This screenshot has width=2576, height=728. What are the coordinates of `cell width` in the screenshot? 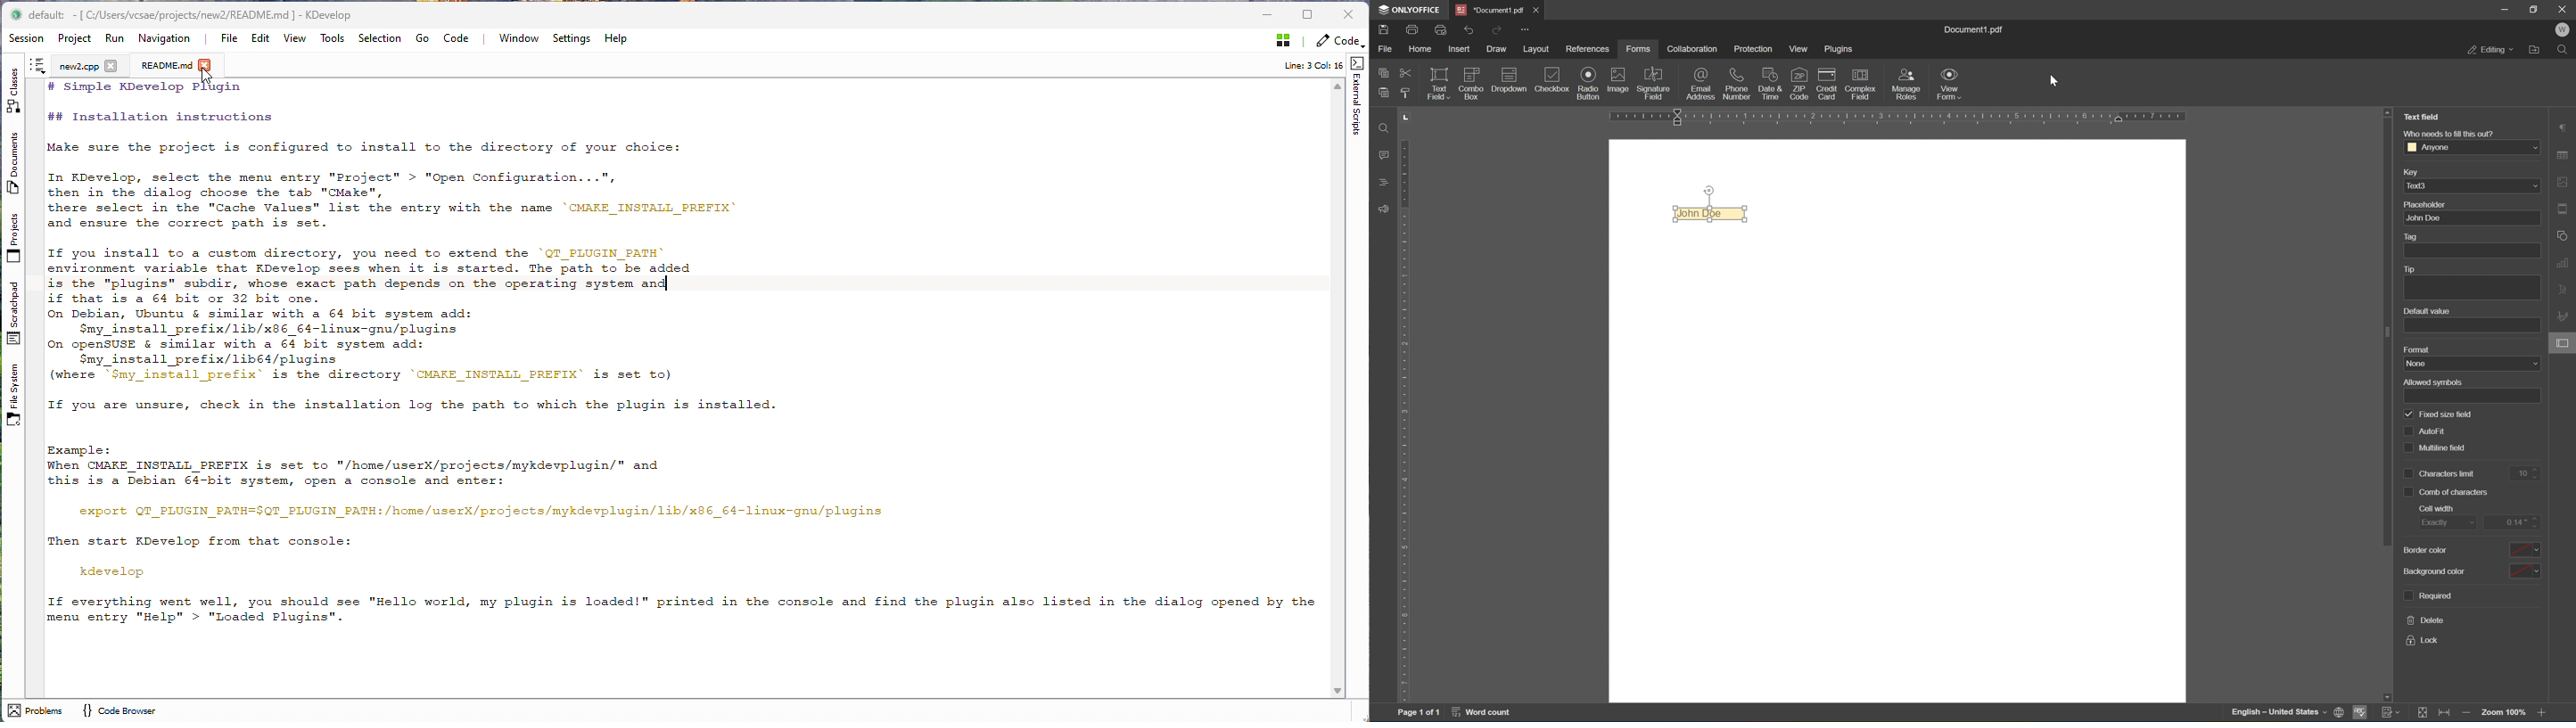 It's located at (2437, 508).